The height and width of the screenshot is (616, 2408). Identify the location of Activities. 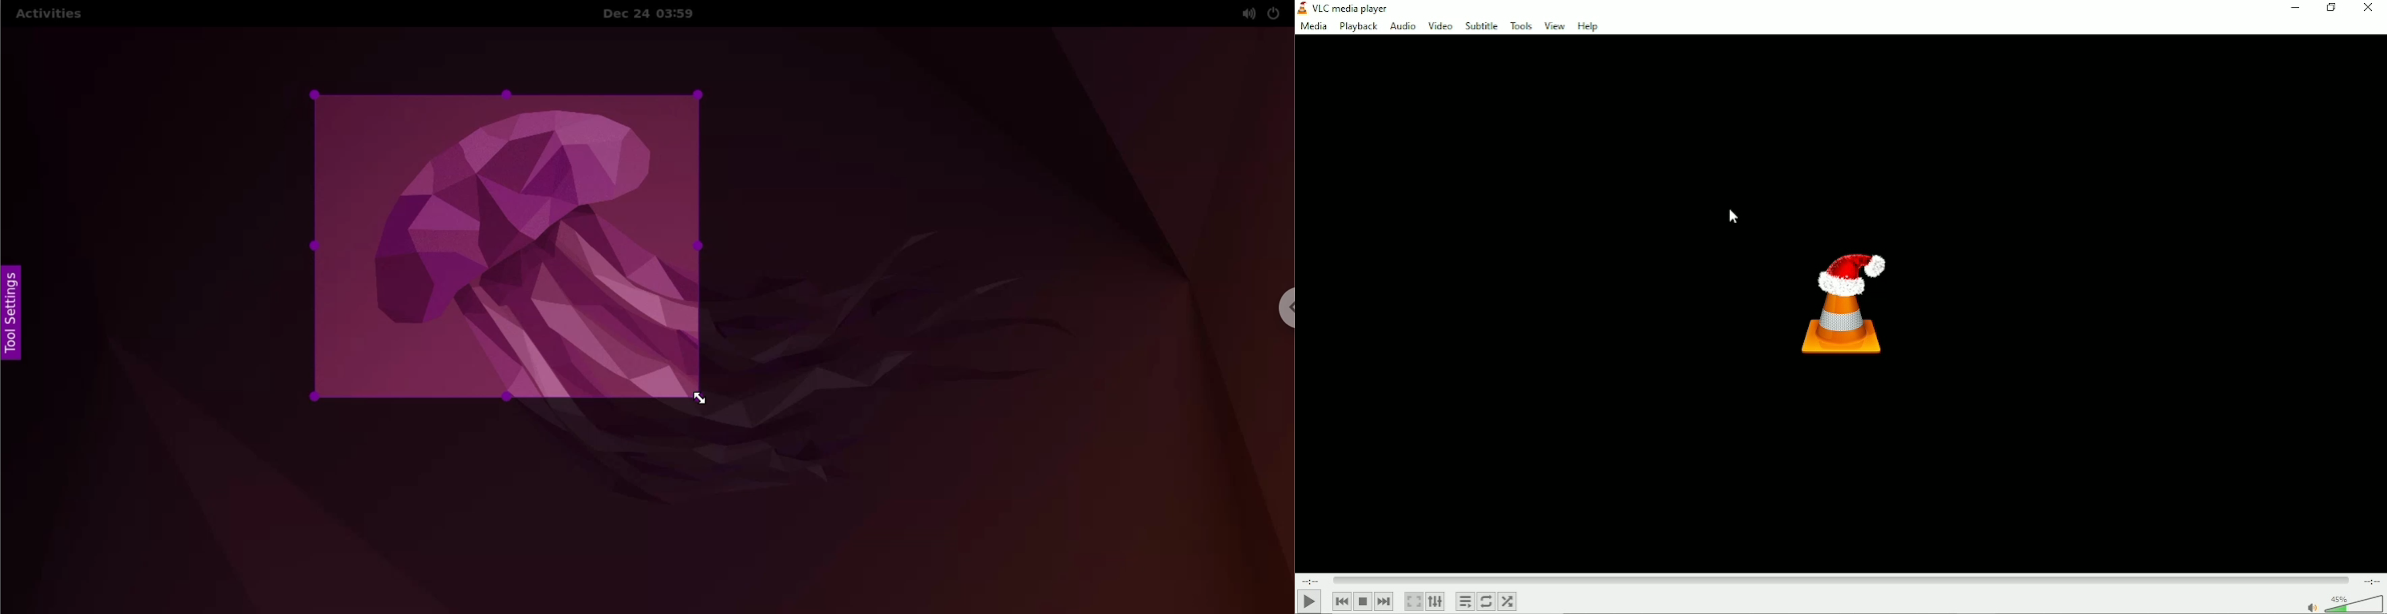
(47, 14).